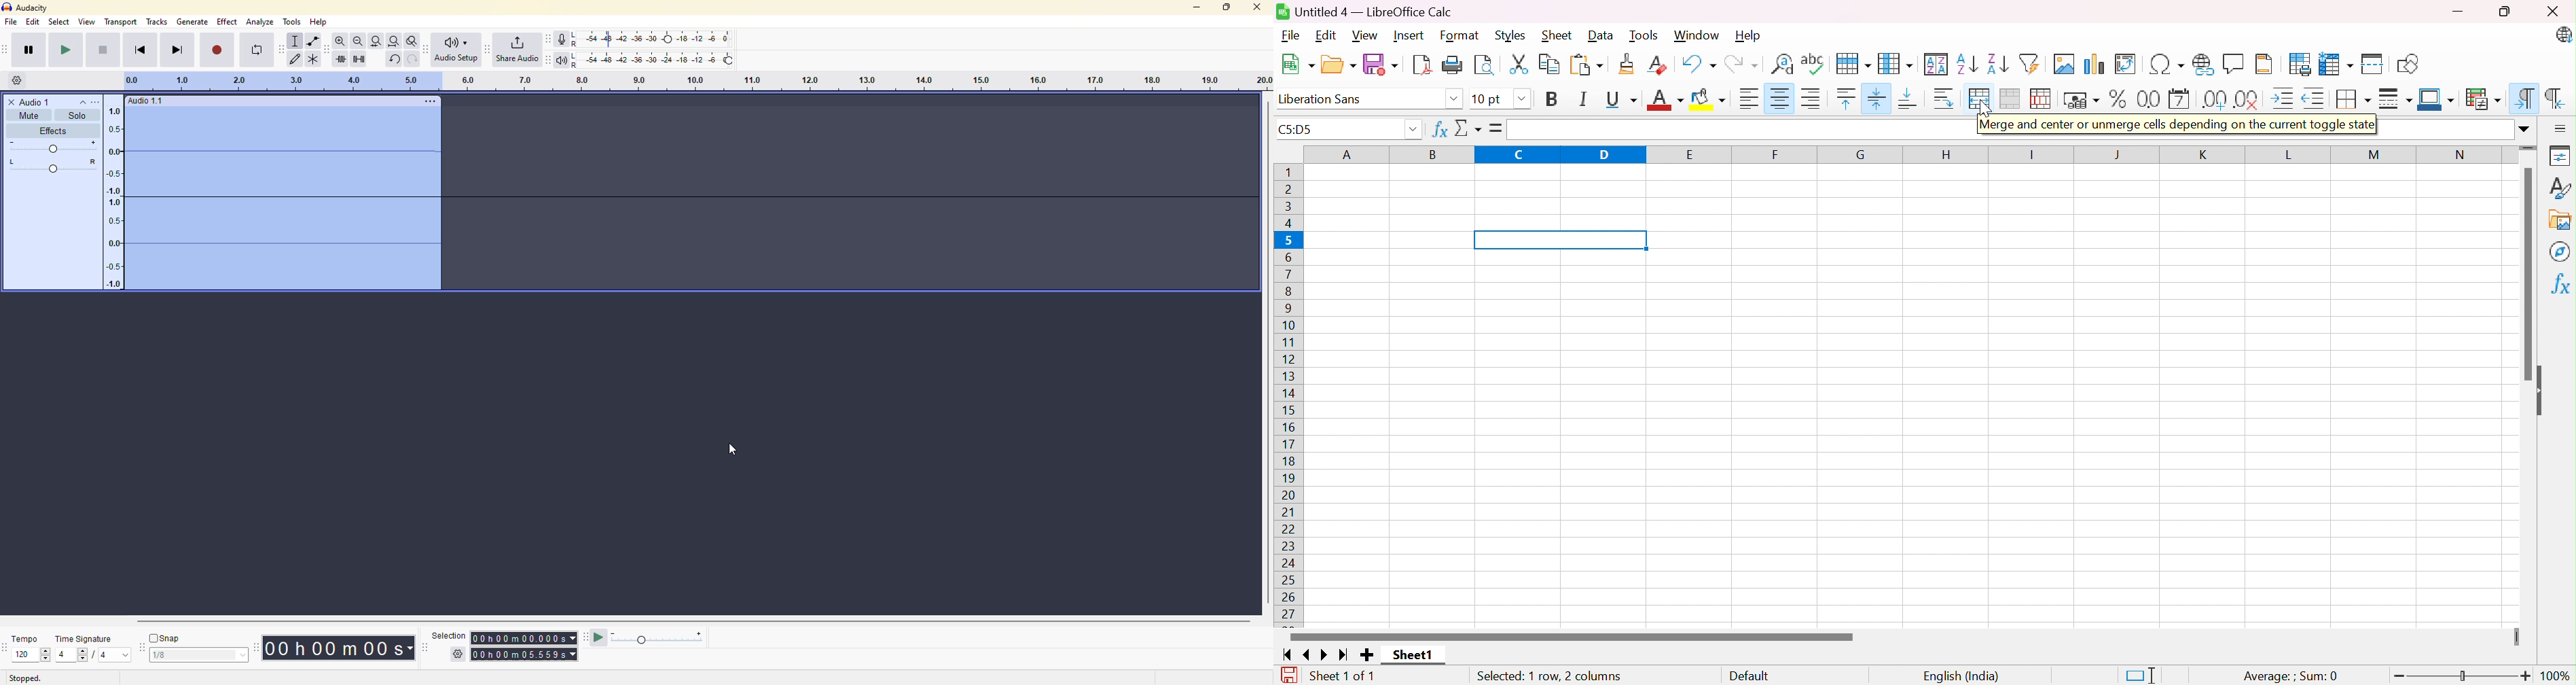 This screenshot has height=700, width=2576. Describe the element at coordinates (2558, 219) in the screenshot. I see `Gallery` at that location.